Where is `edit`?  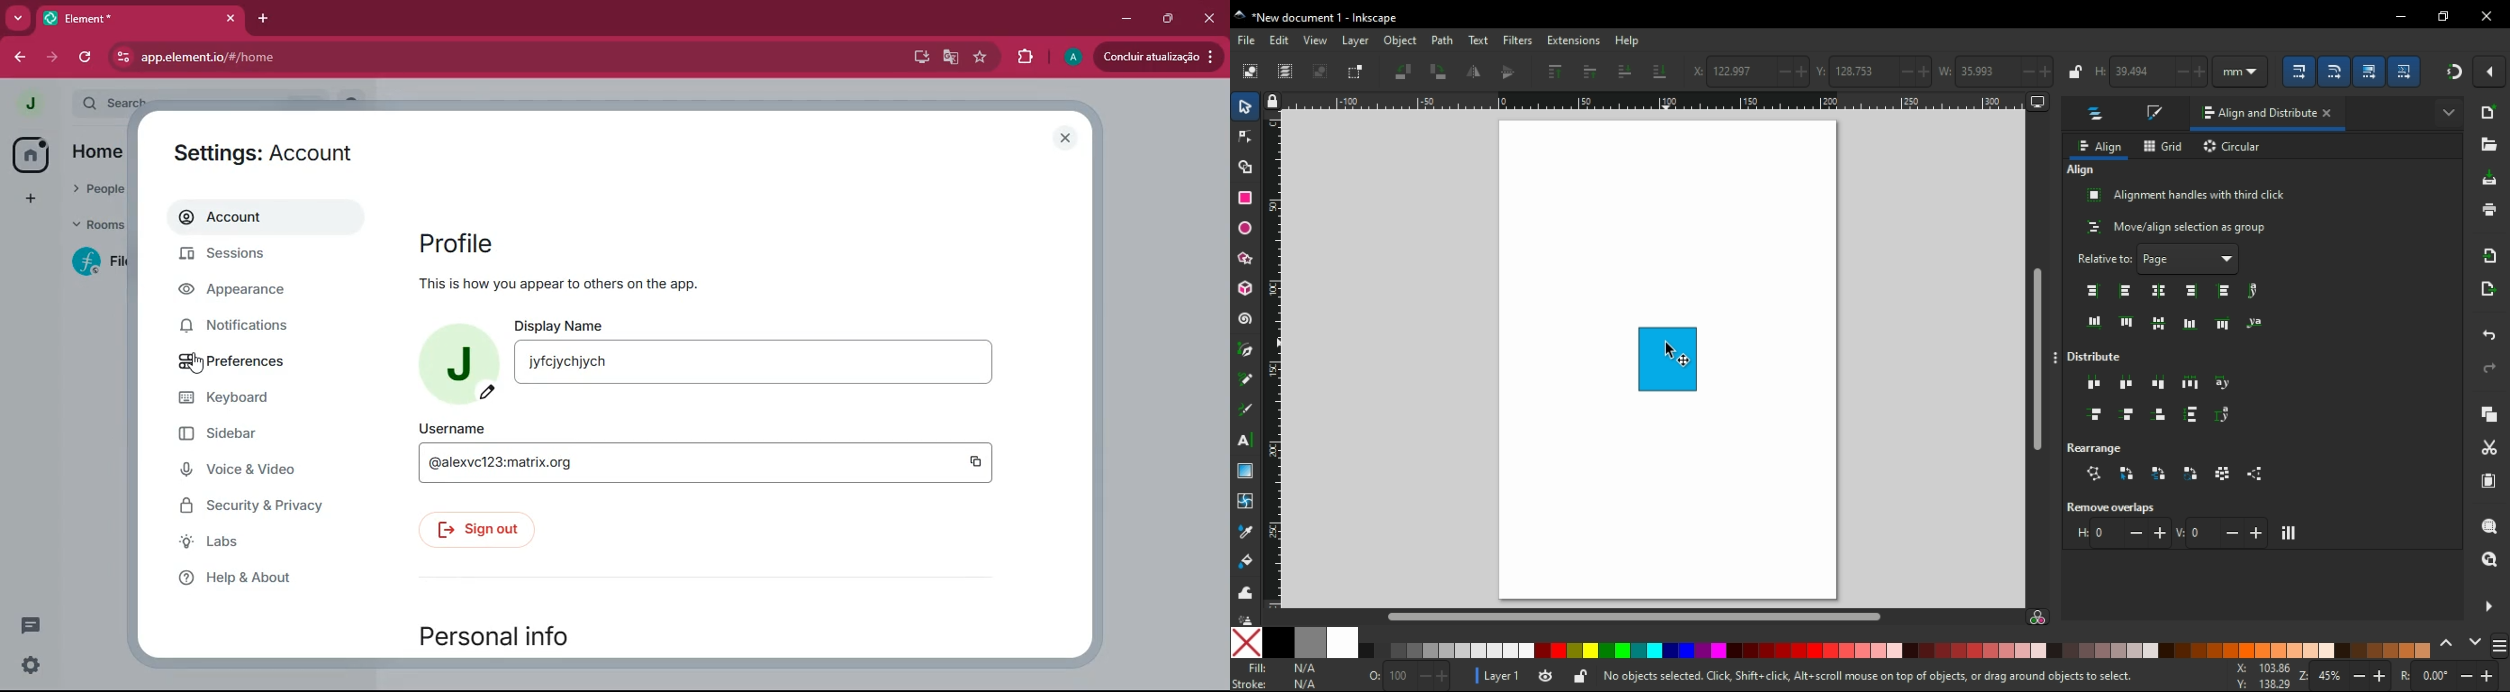
edit is located at coordinates (1281, 40).